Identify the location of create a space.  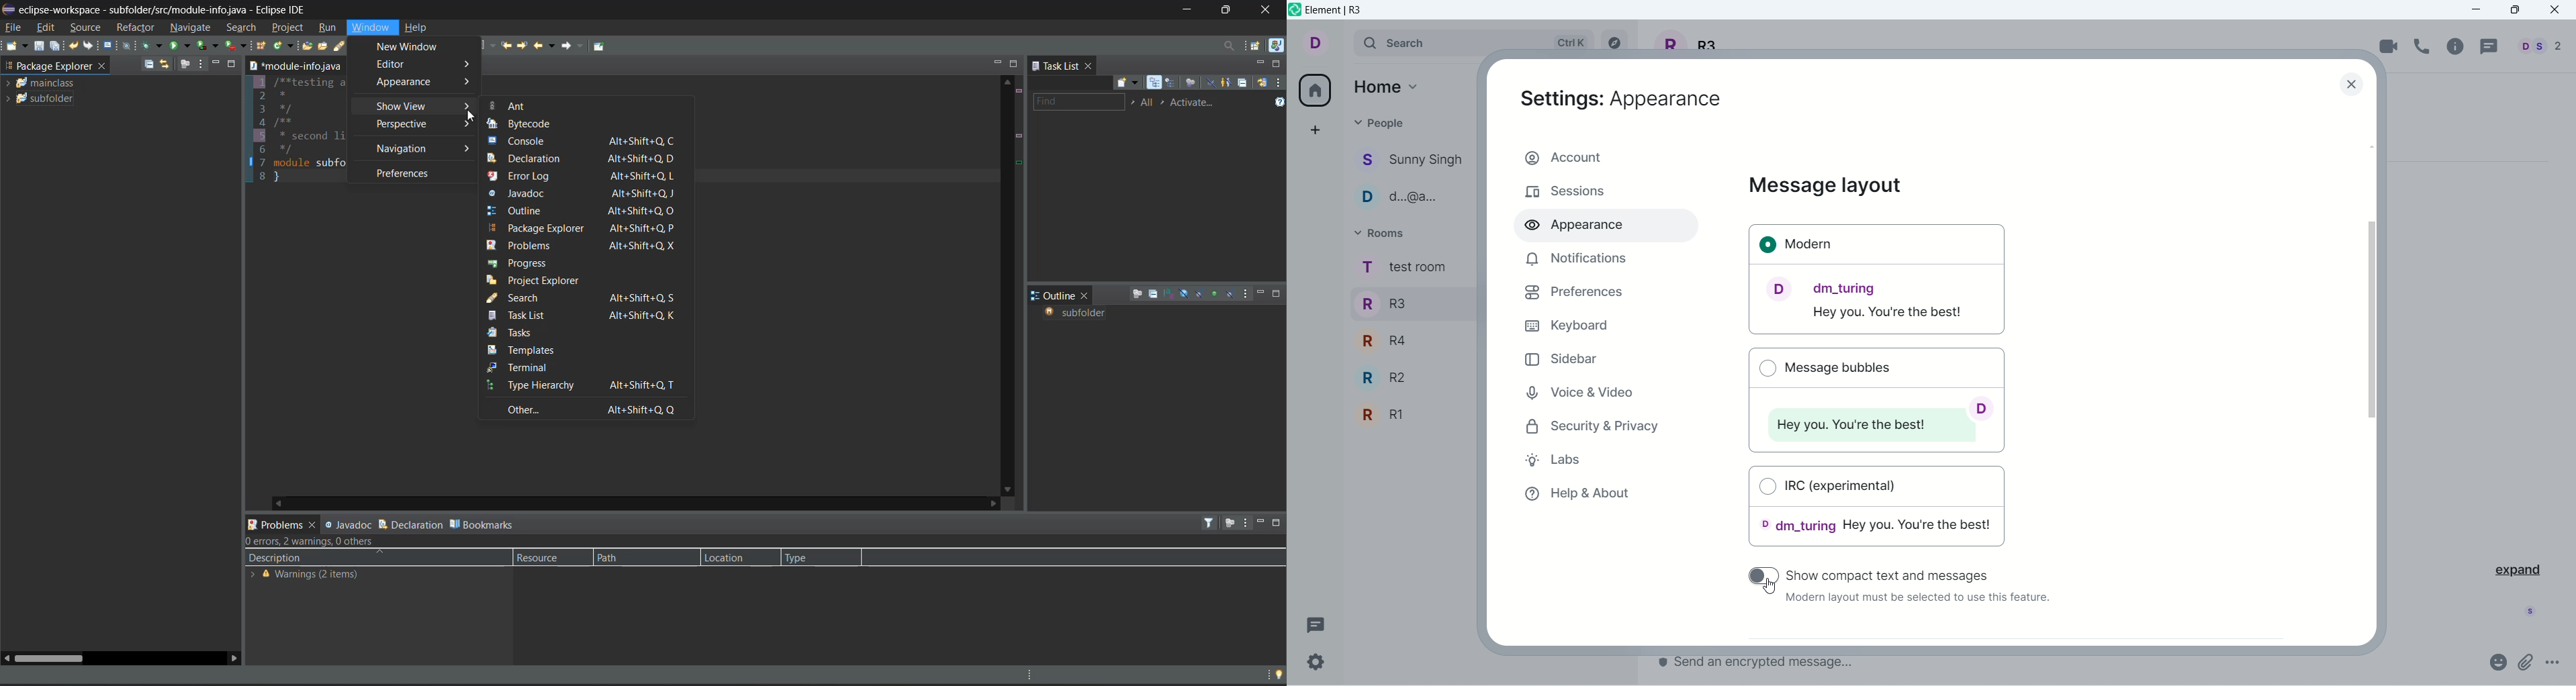
(1316, 130).